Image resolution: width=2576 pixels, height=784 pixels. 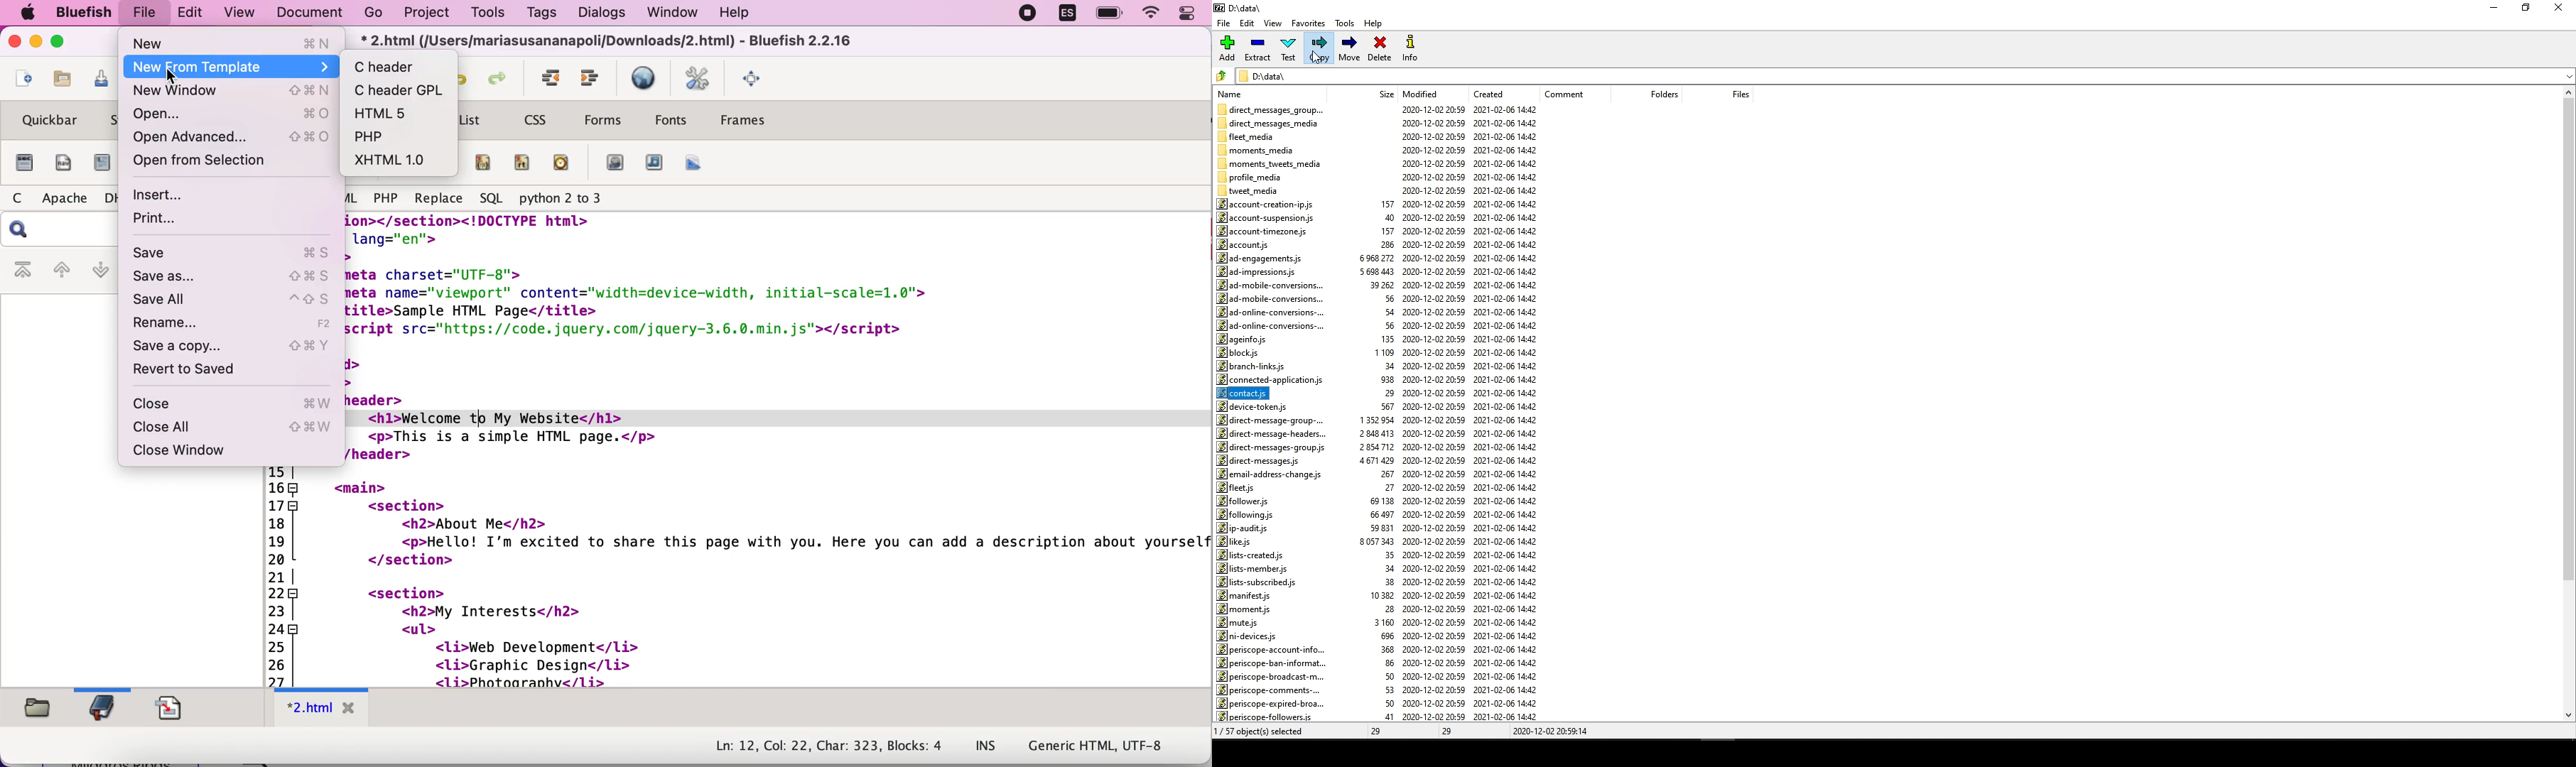 I want to click on File, so click(x=1226, y=21).